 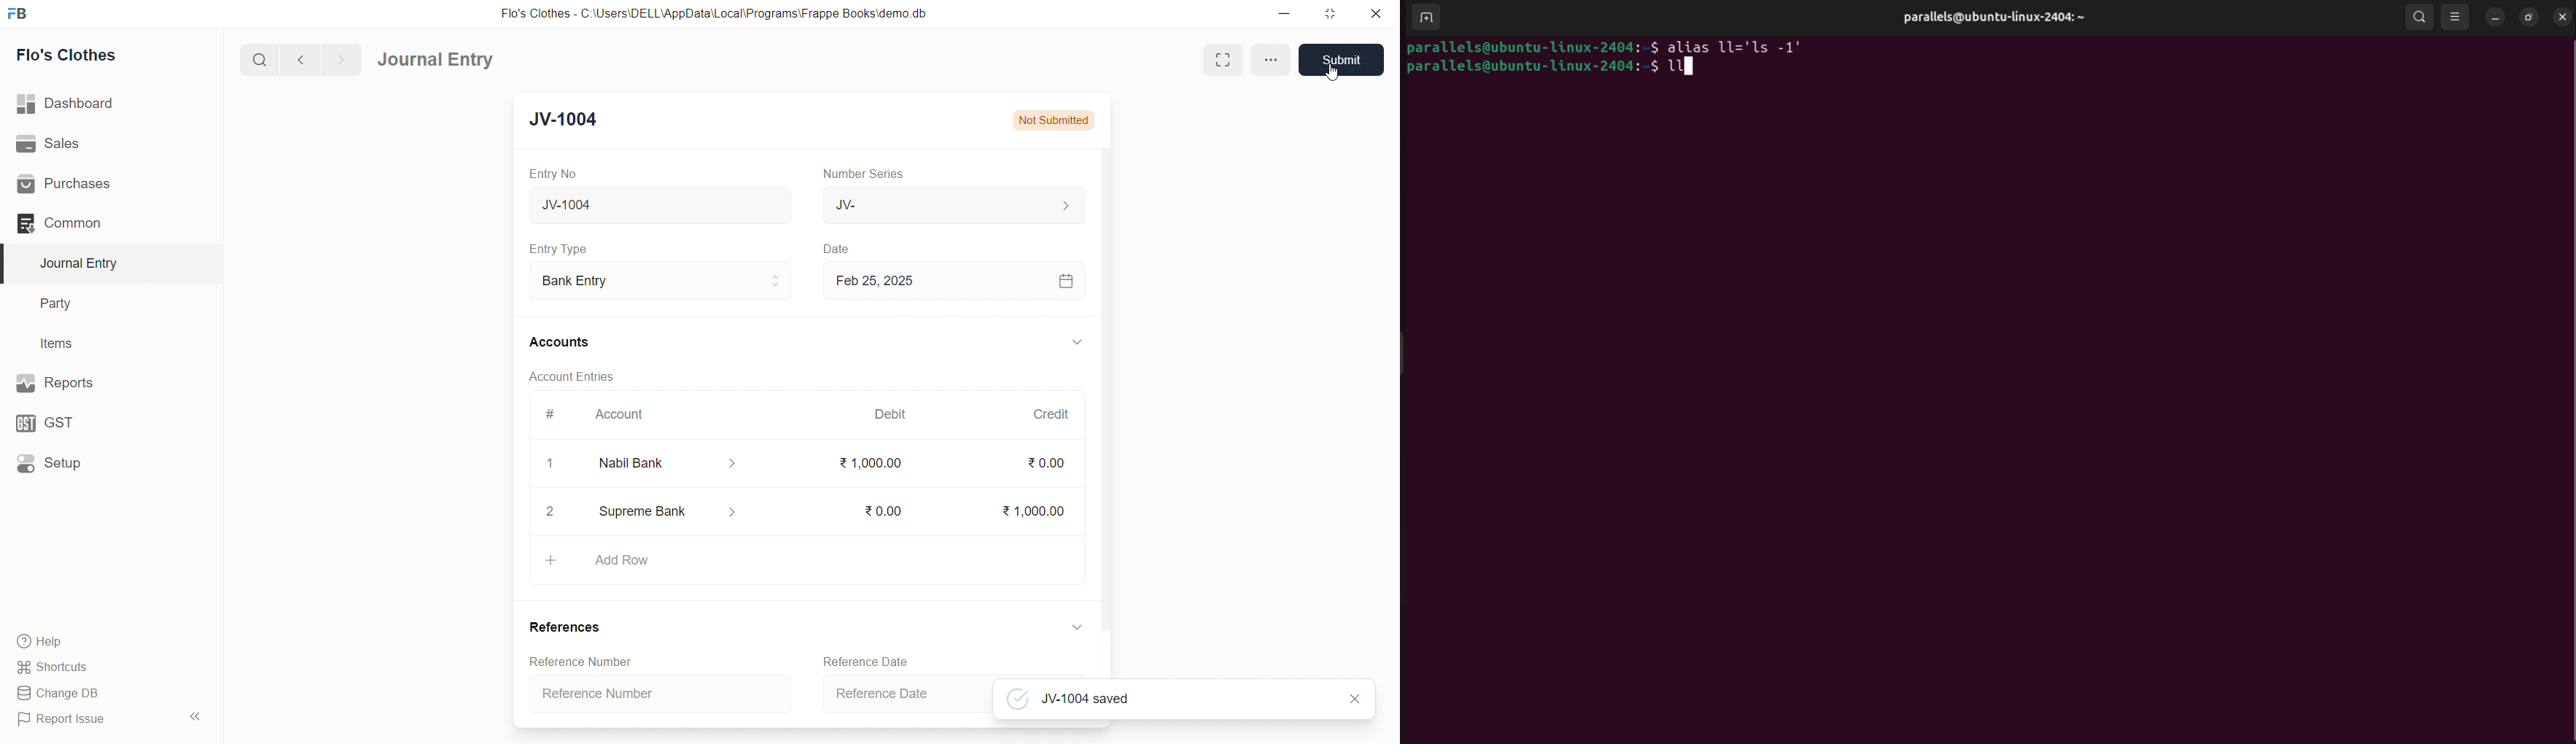 I want to click on Report Issue, so click(x=90, y=719).